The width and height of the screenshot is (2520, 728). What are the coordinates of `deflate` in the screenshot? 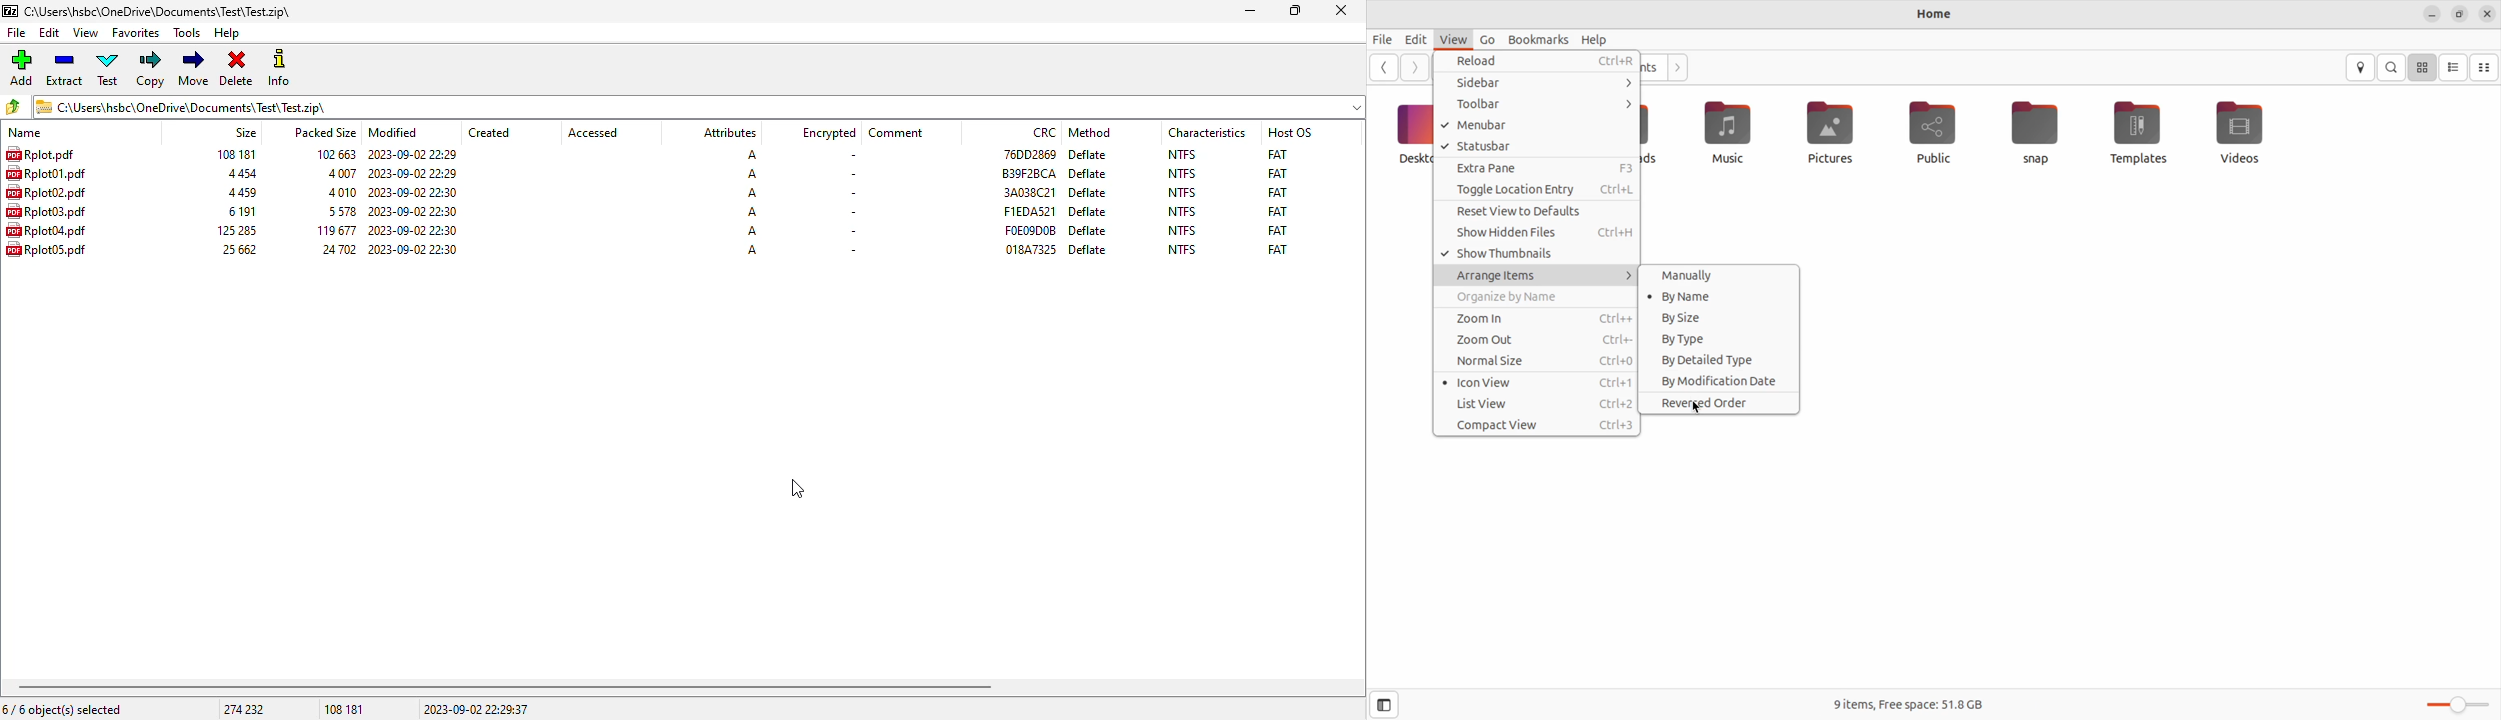 It's located at (1088, 249).